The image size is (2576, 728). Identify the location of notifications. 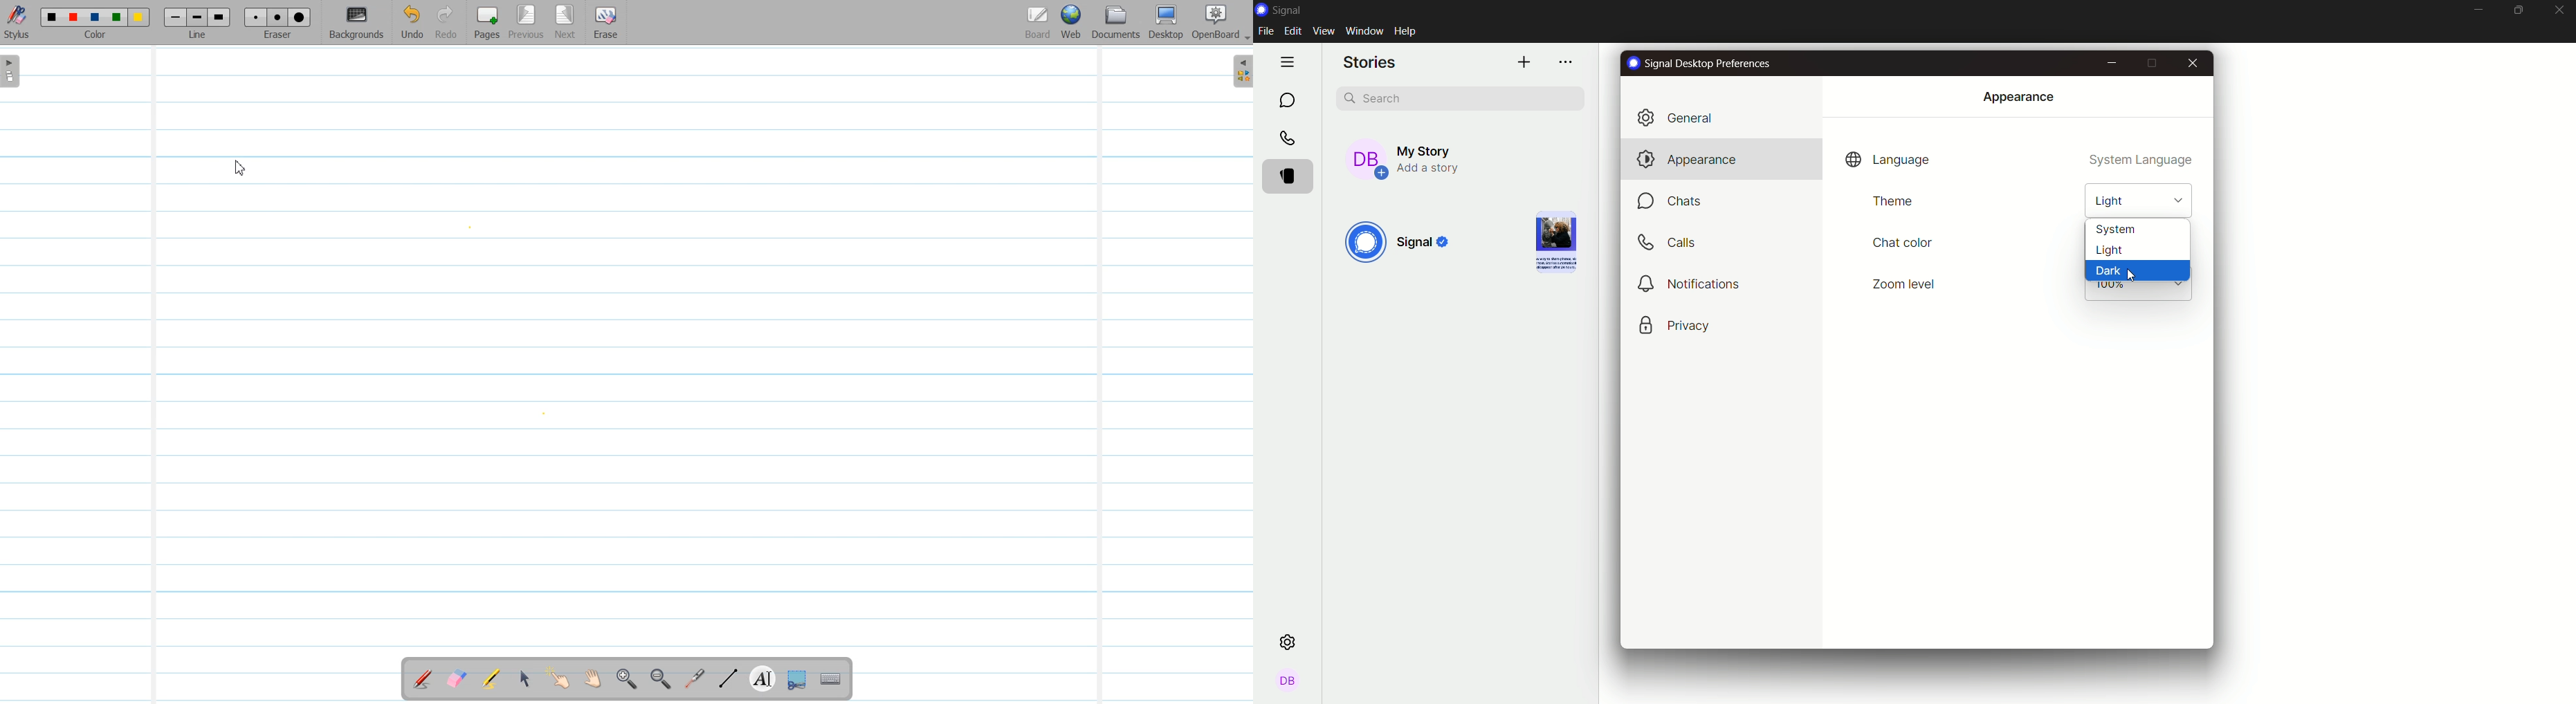
(1692, 284).